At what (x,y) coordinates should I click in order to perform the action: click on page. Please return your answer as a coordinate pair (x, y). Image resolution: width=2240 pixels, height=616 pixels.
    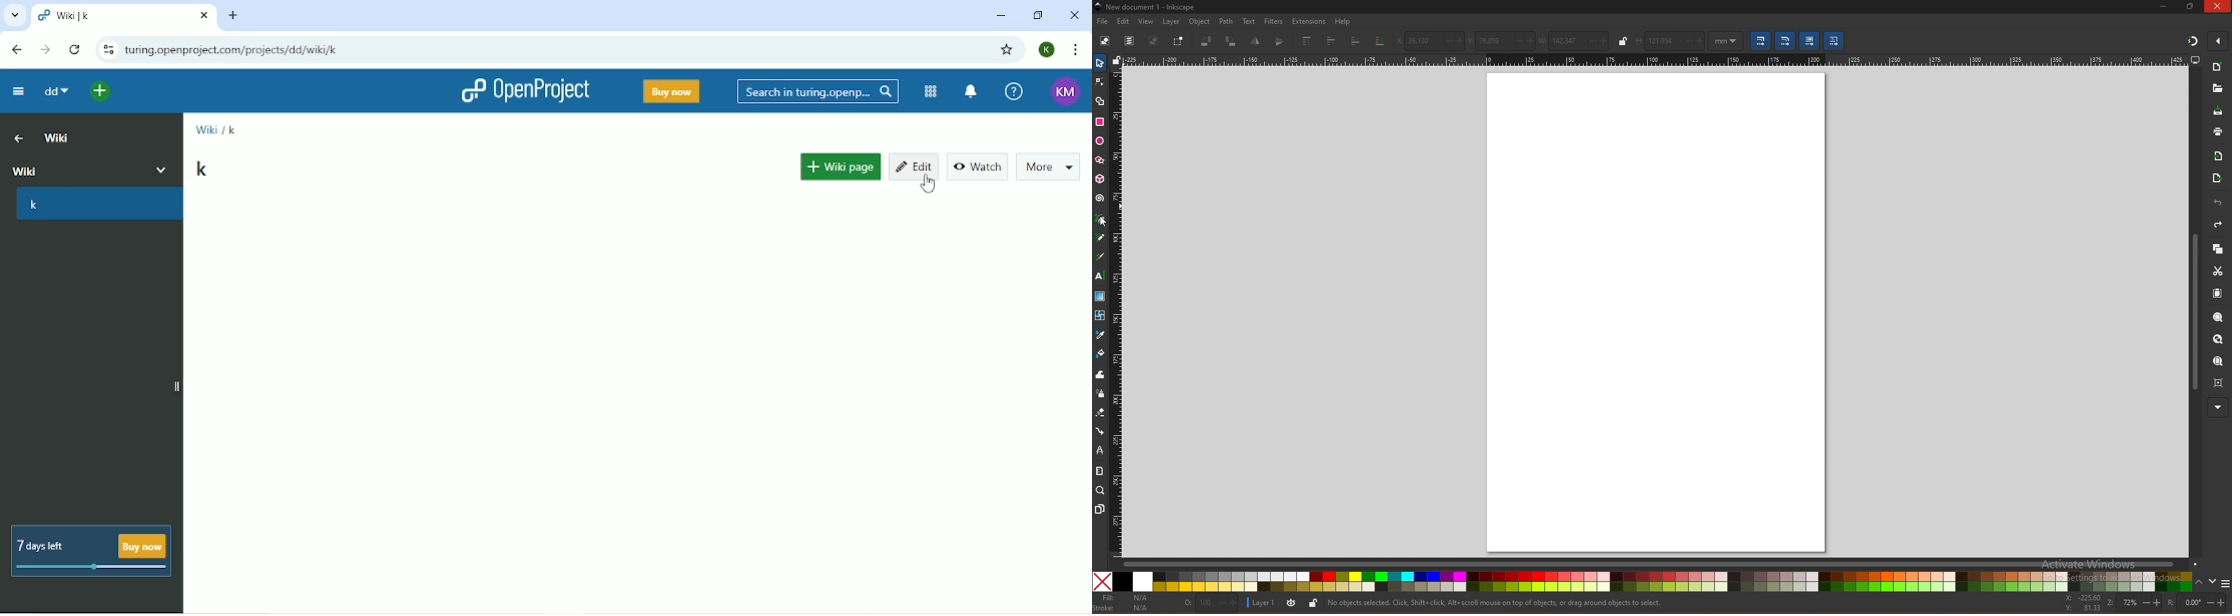
    Looking at the image, I should click on (1656, 311).